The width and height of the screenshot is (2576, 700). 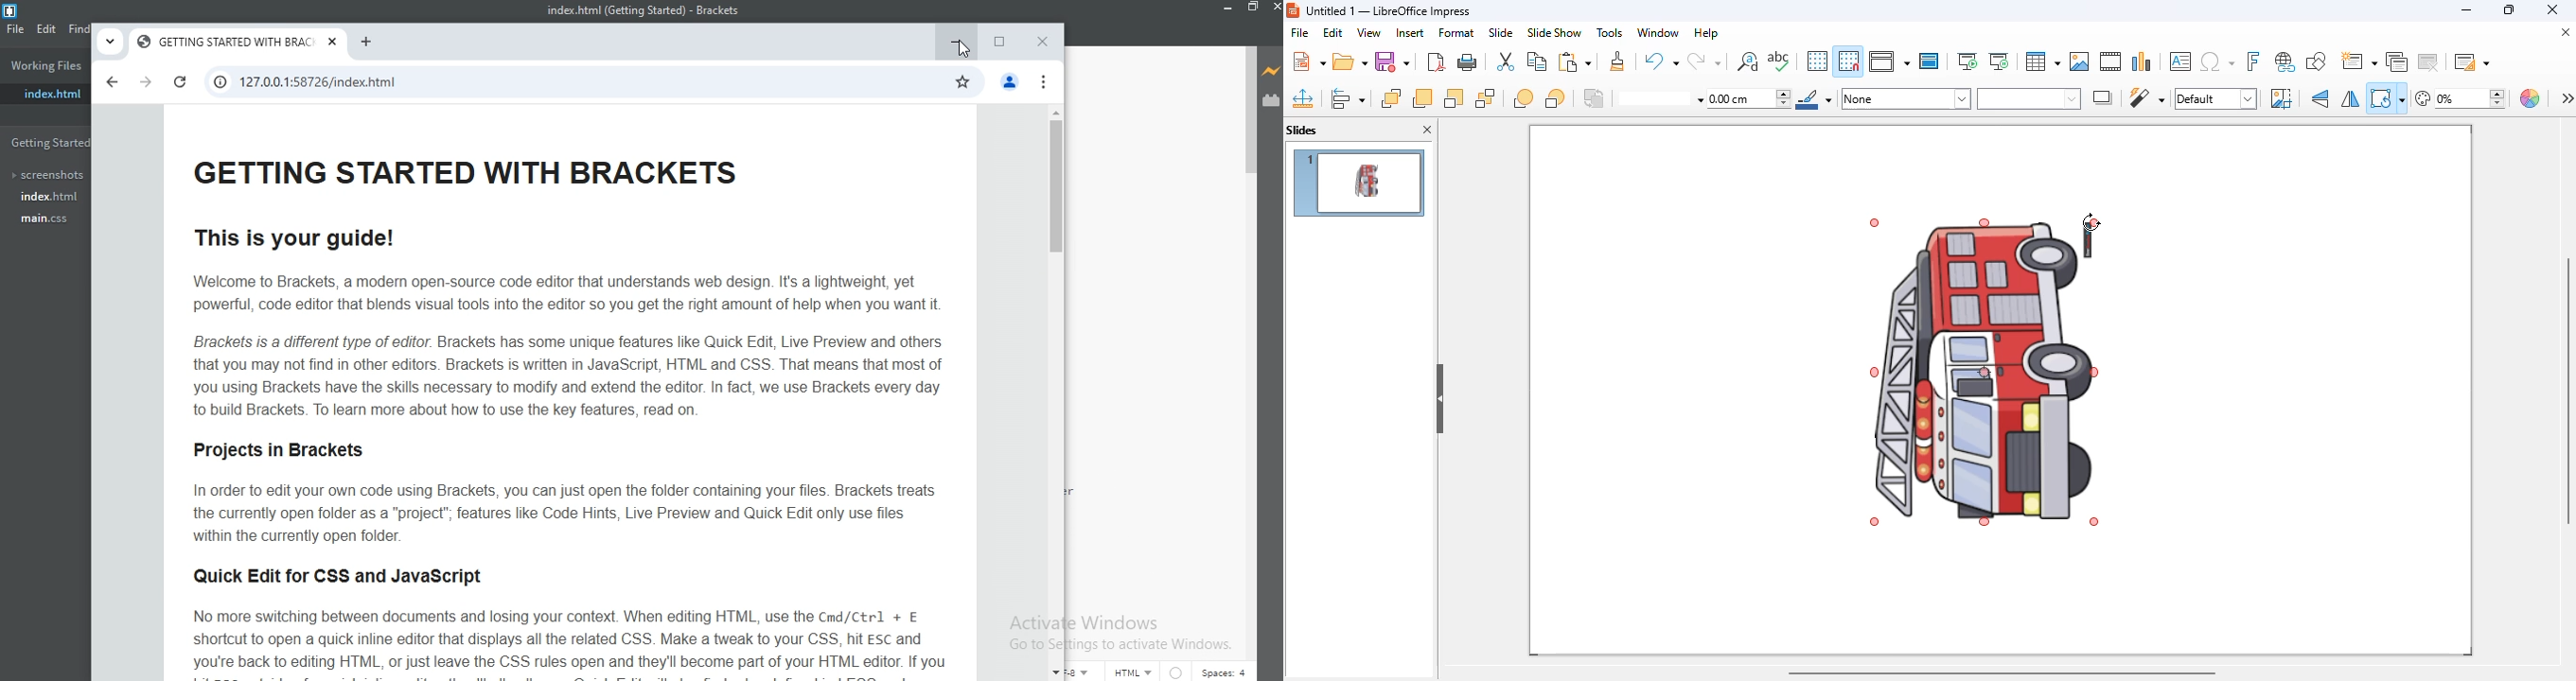 What do you see at coordinates (1421, 98) in the screenshot?
I see `bring forward` at bounding box center [1421, 98].